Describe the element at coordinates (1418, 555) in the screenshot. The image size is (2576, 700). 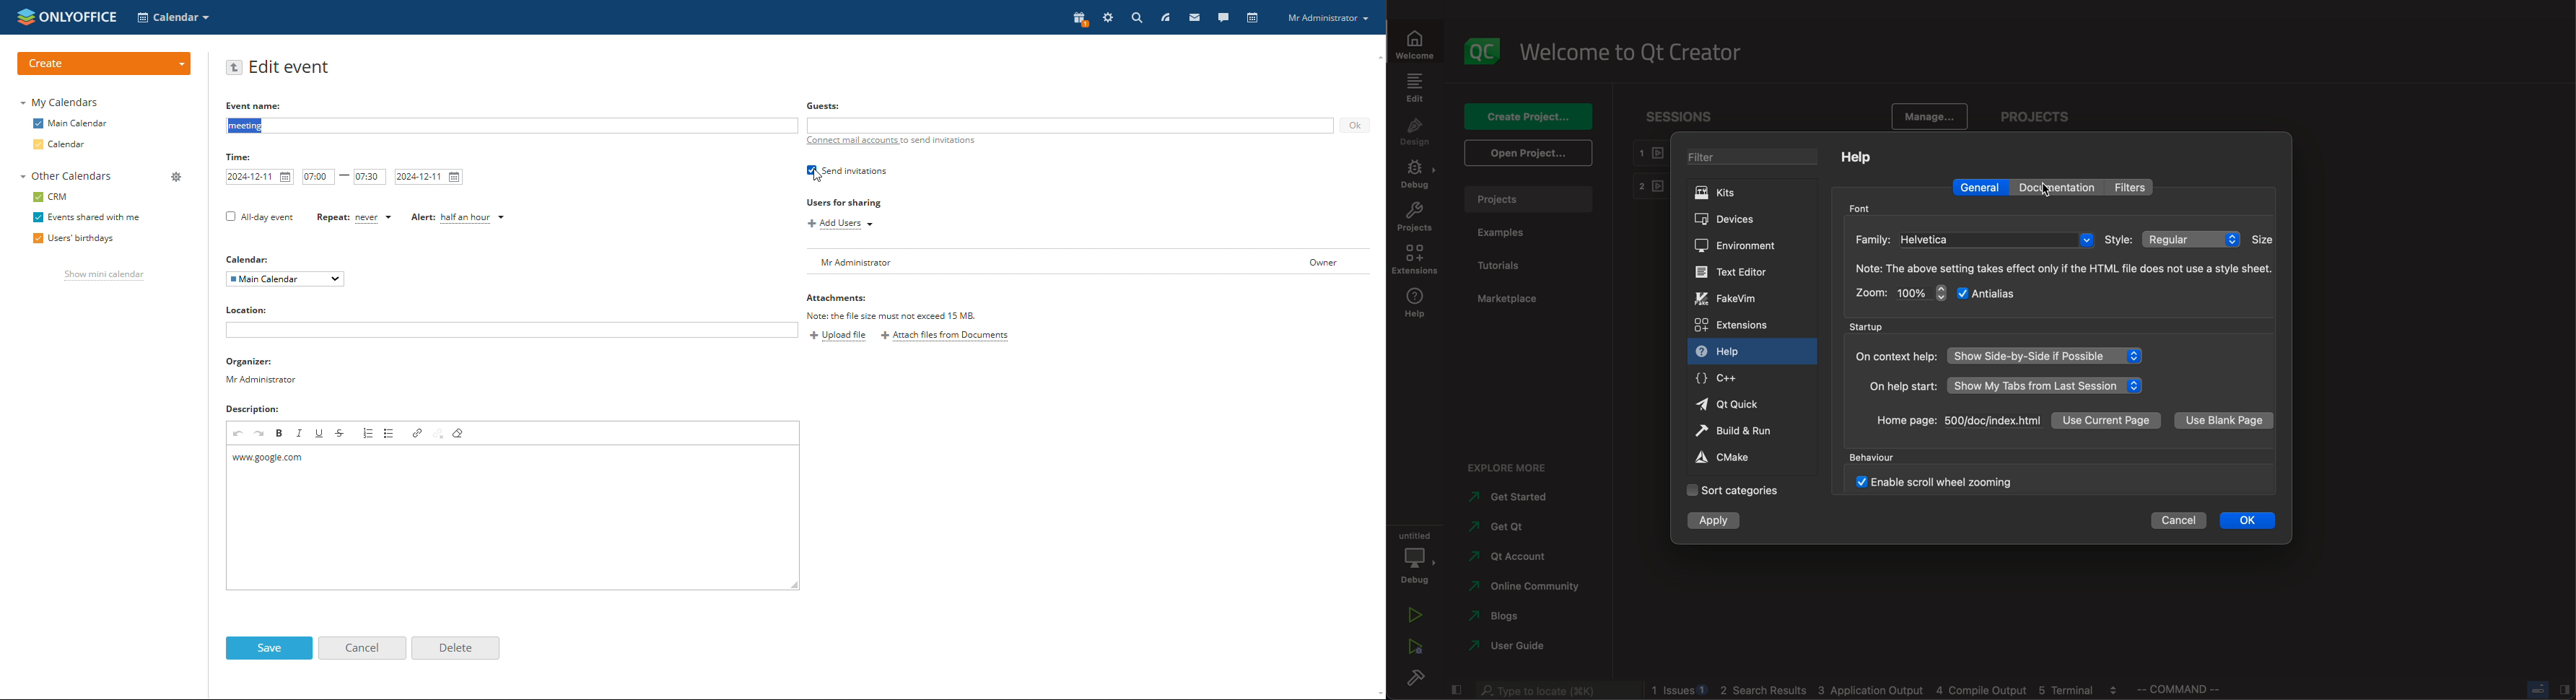
I see `debug` at that location.